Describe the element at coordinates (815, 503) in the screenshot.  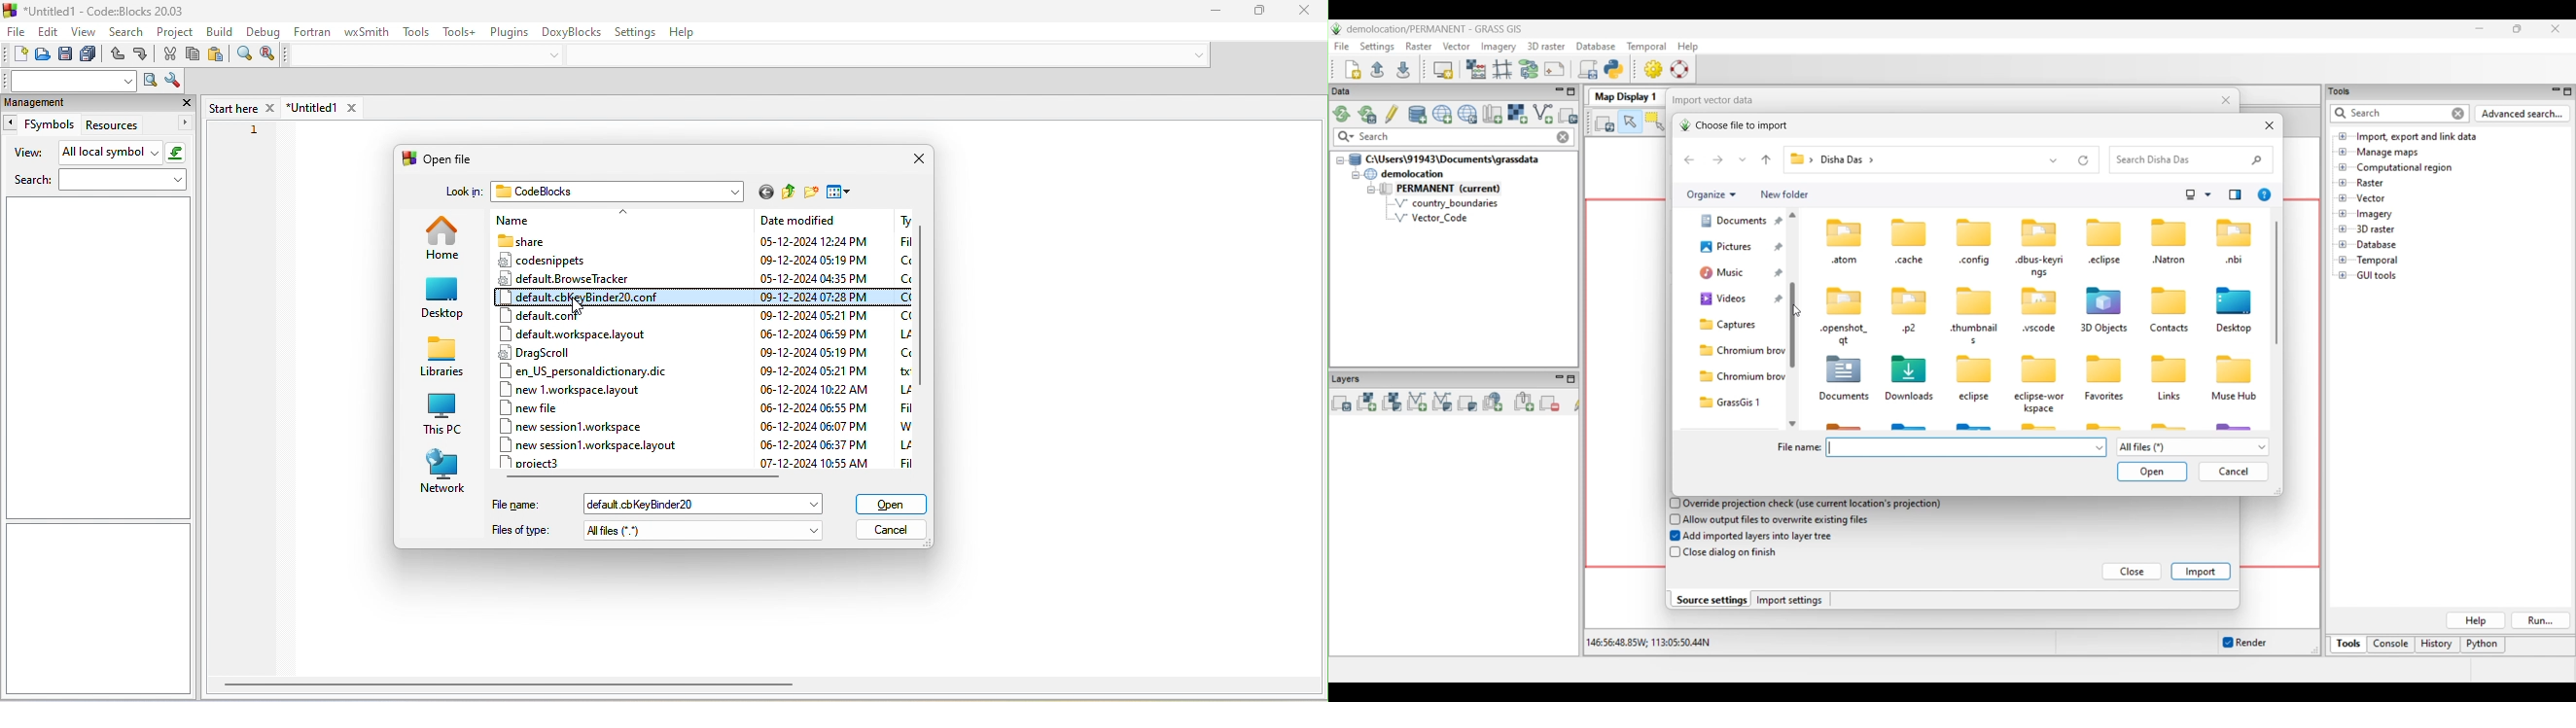
I see `dropdown` at that location.